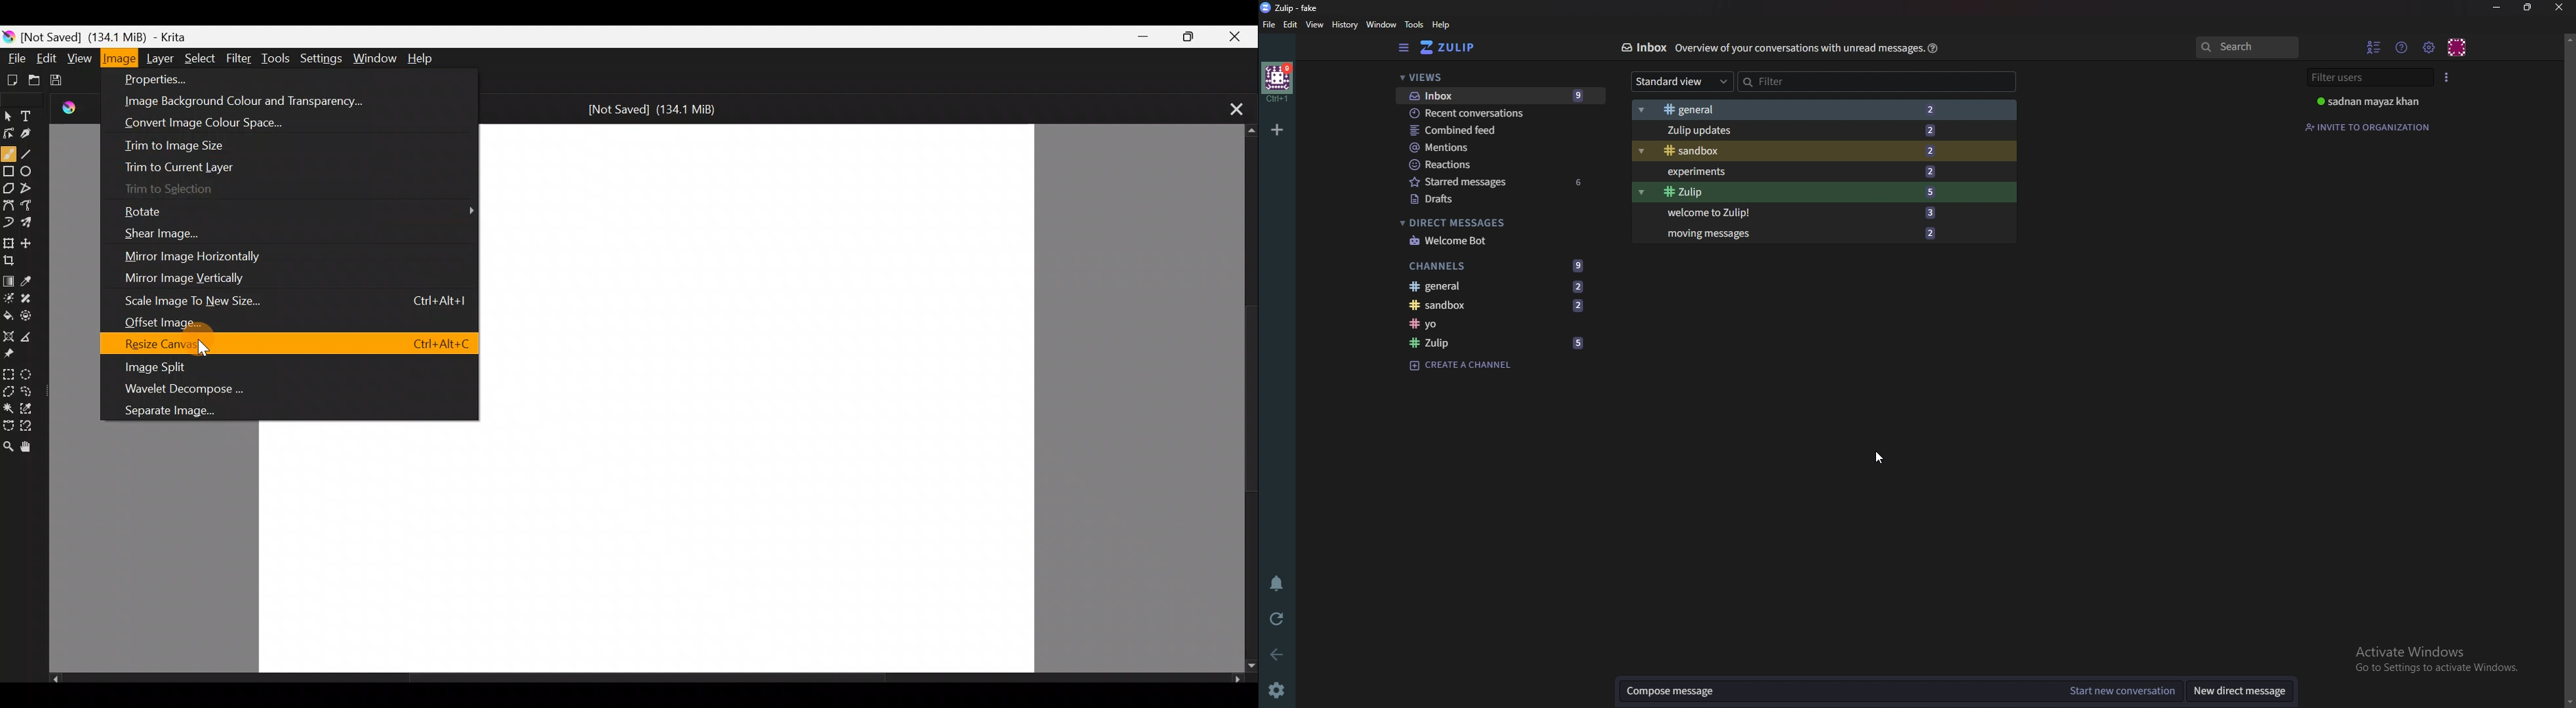 The width and height of the screenshot is (2576, 728). I want to click on Properties, so click(282, 77).